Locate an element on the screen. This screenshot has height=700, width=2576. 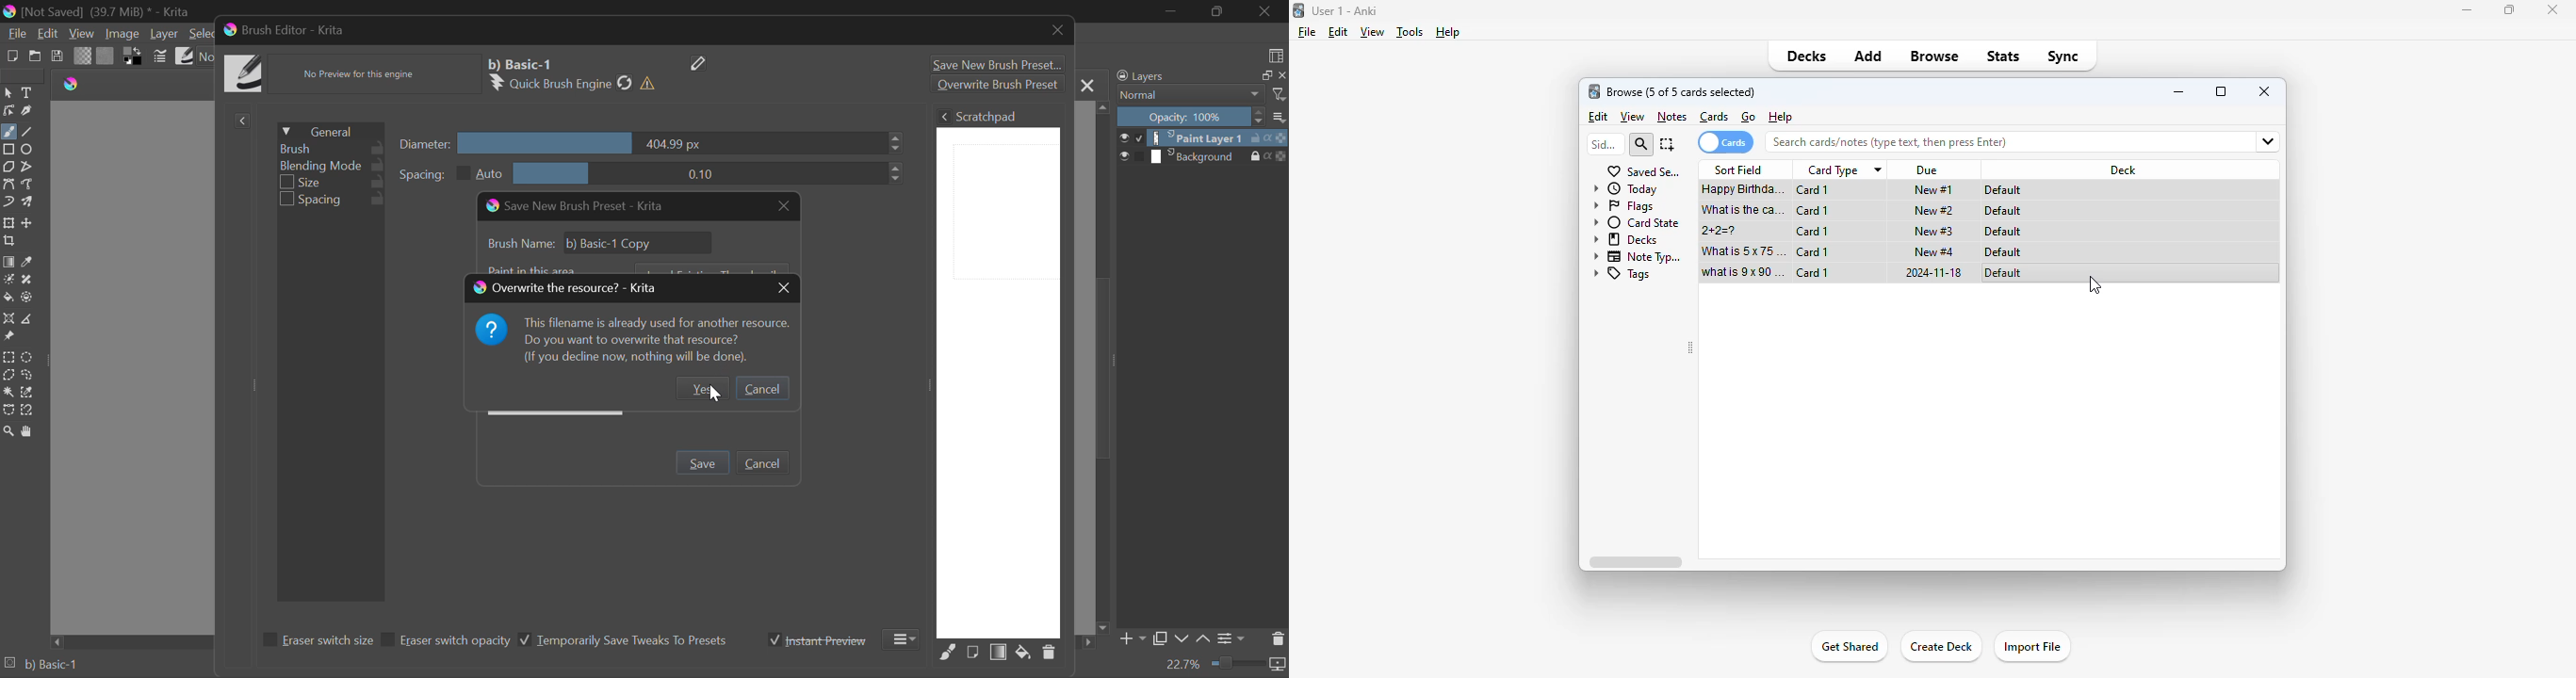
Edit is located at coordinates (49, 34).